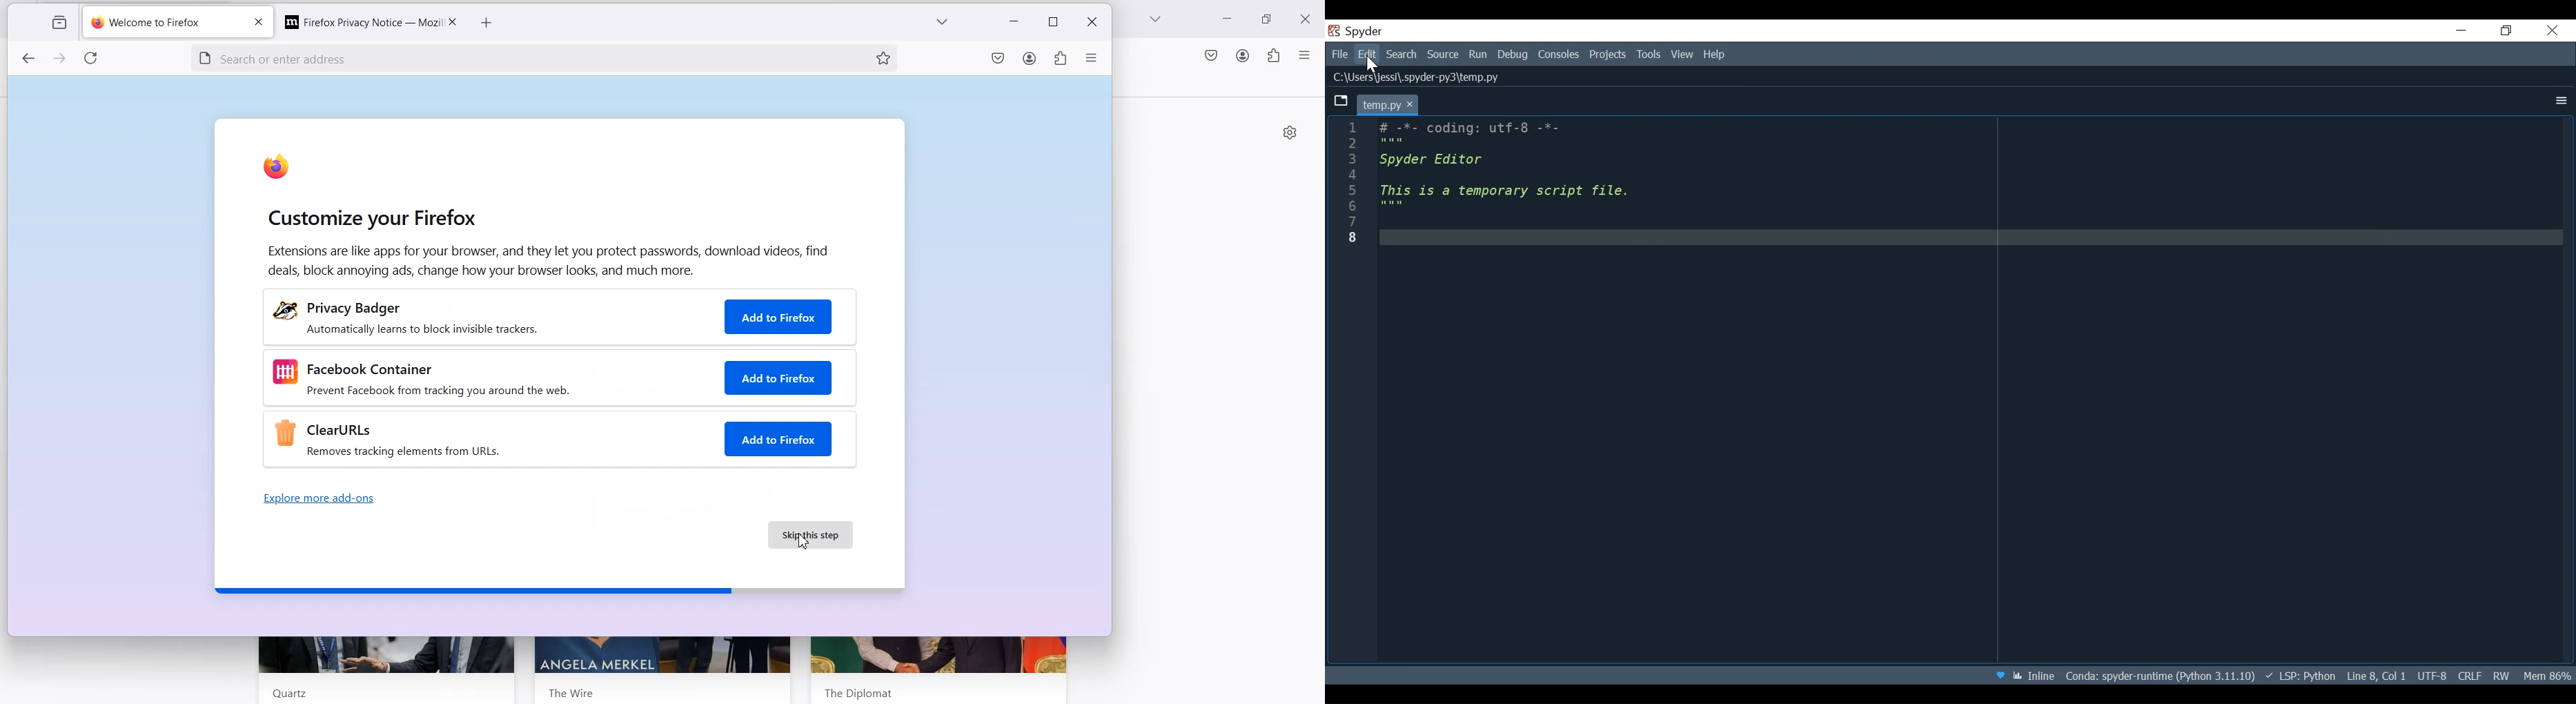  Describe the element at coordinates (341, 430) in the screenshot. I see `ClearURLs` at that location.